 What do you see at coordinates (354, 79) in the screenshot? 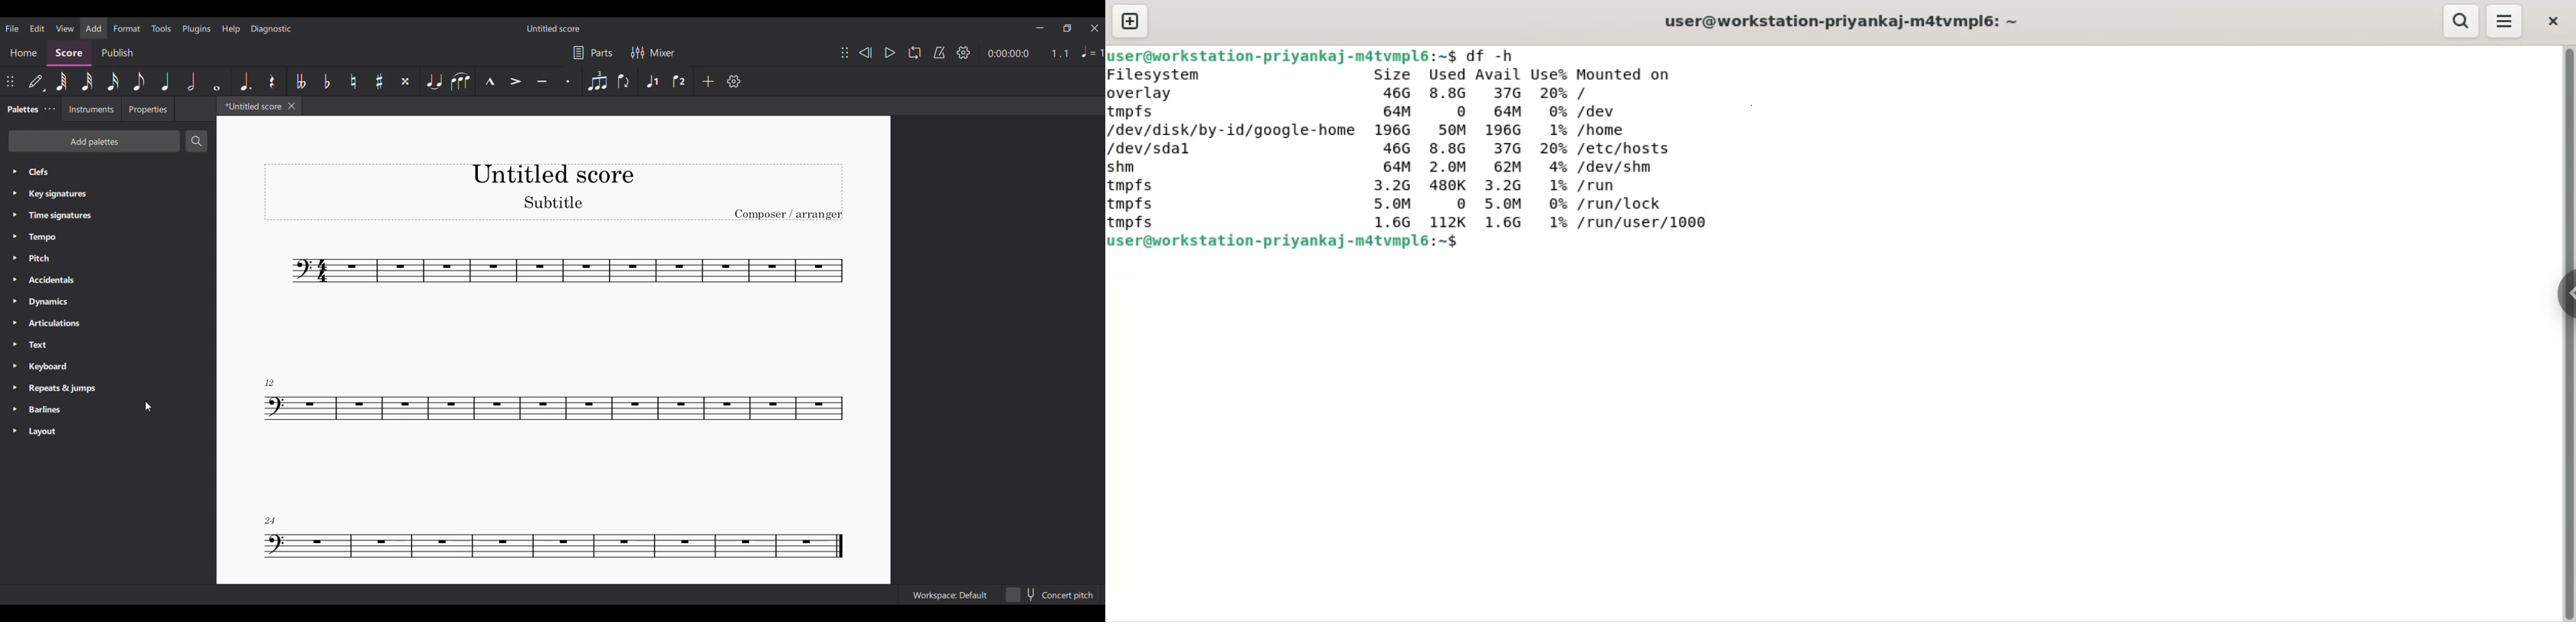
I see `b` at bounding box center [354, 79].